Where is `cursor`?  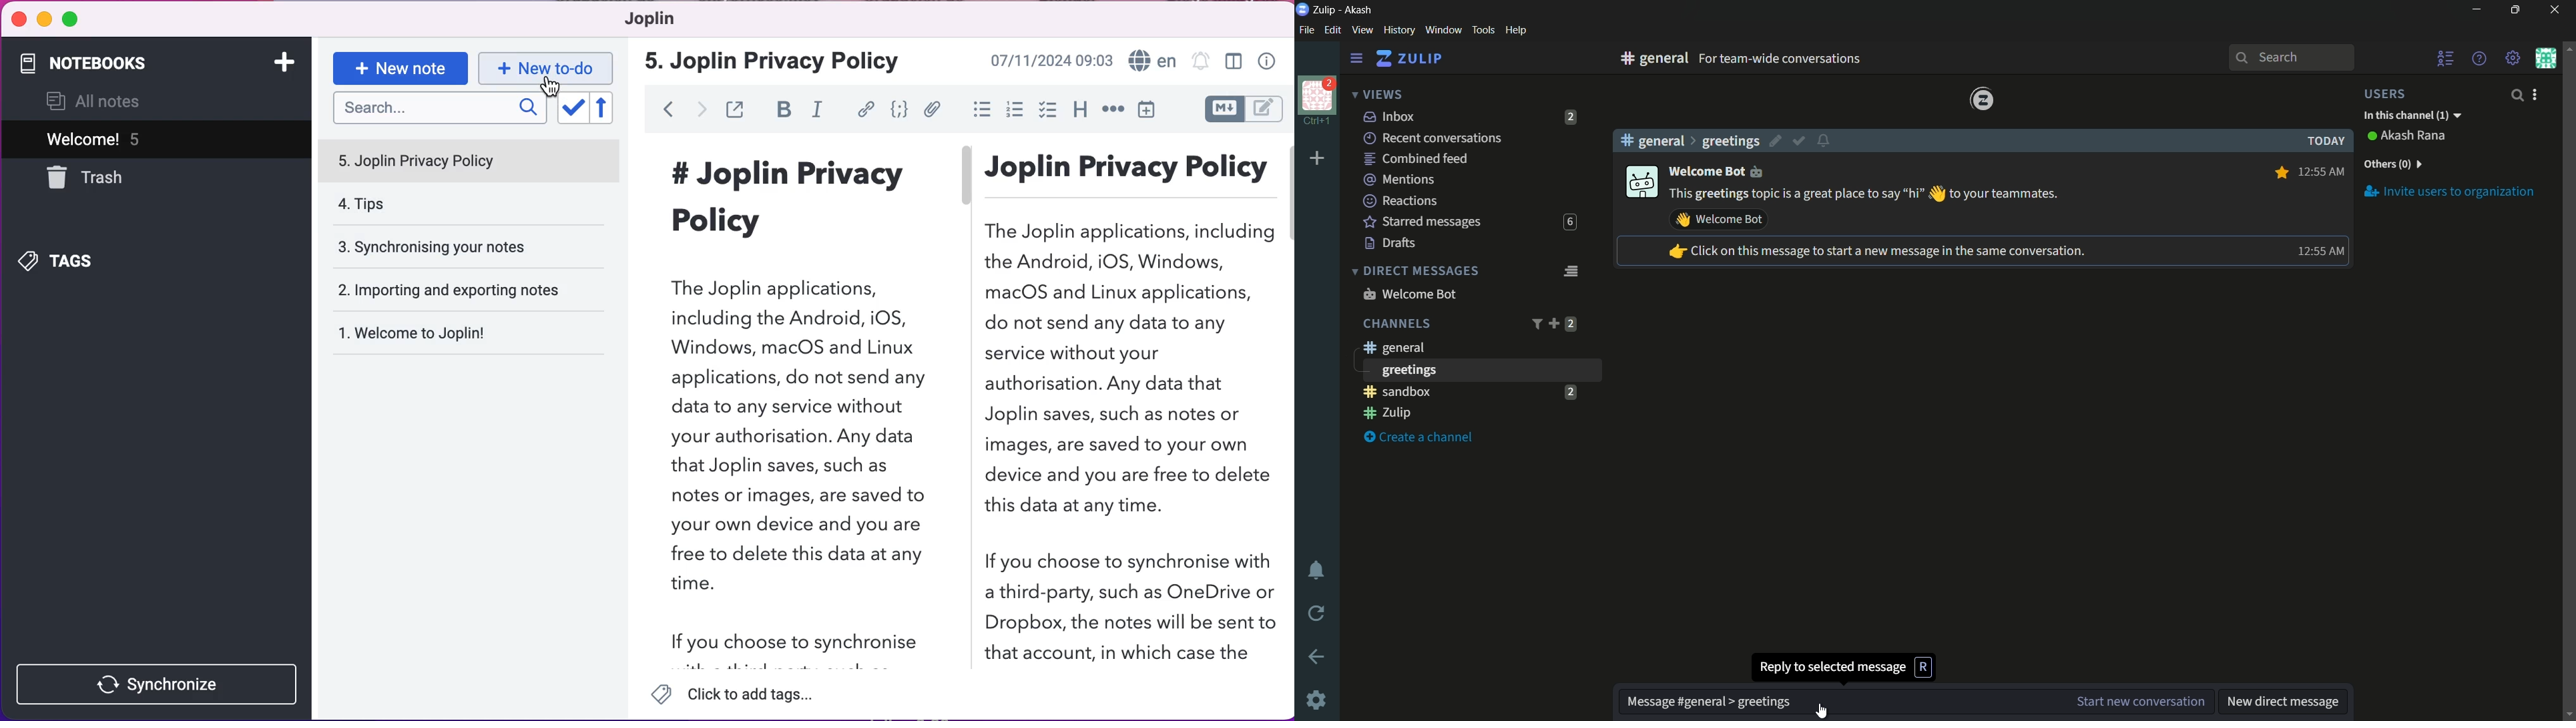 cursor is located at coordinates (549, 86).